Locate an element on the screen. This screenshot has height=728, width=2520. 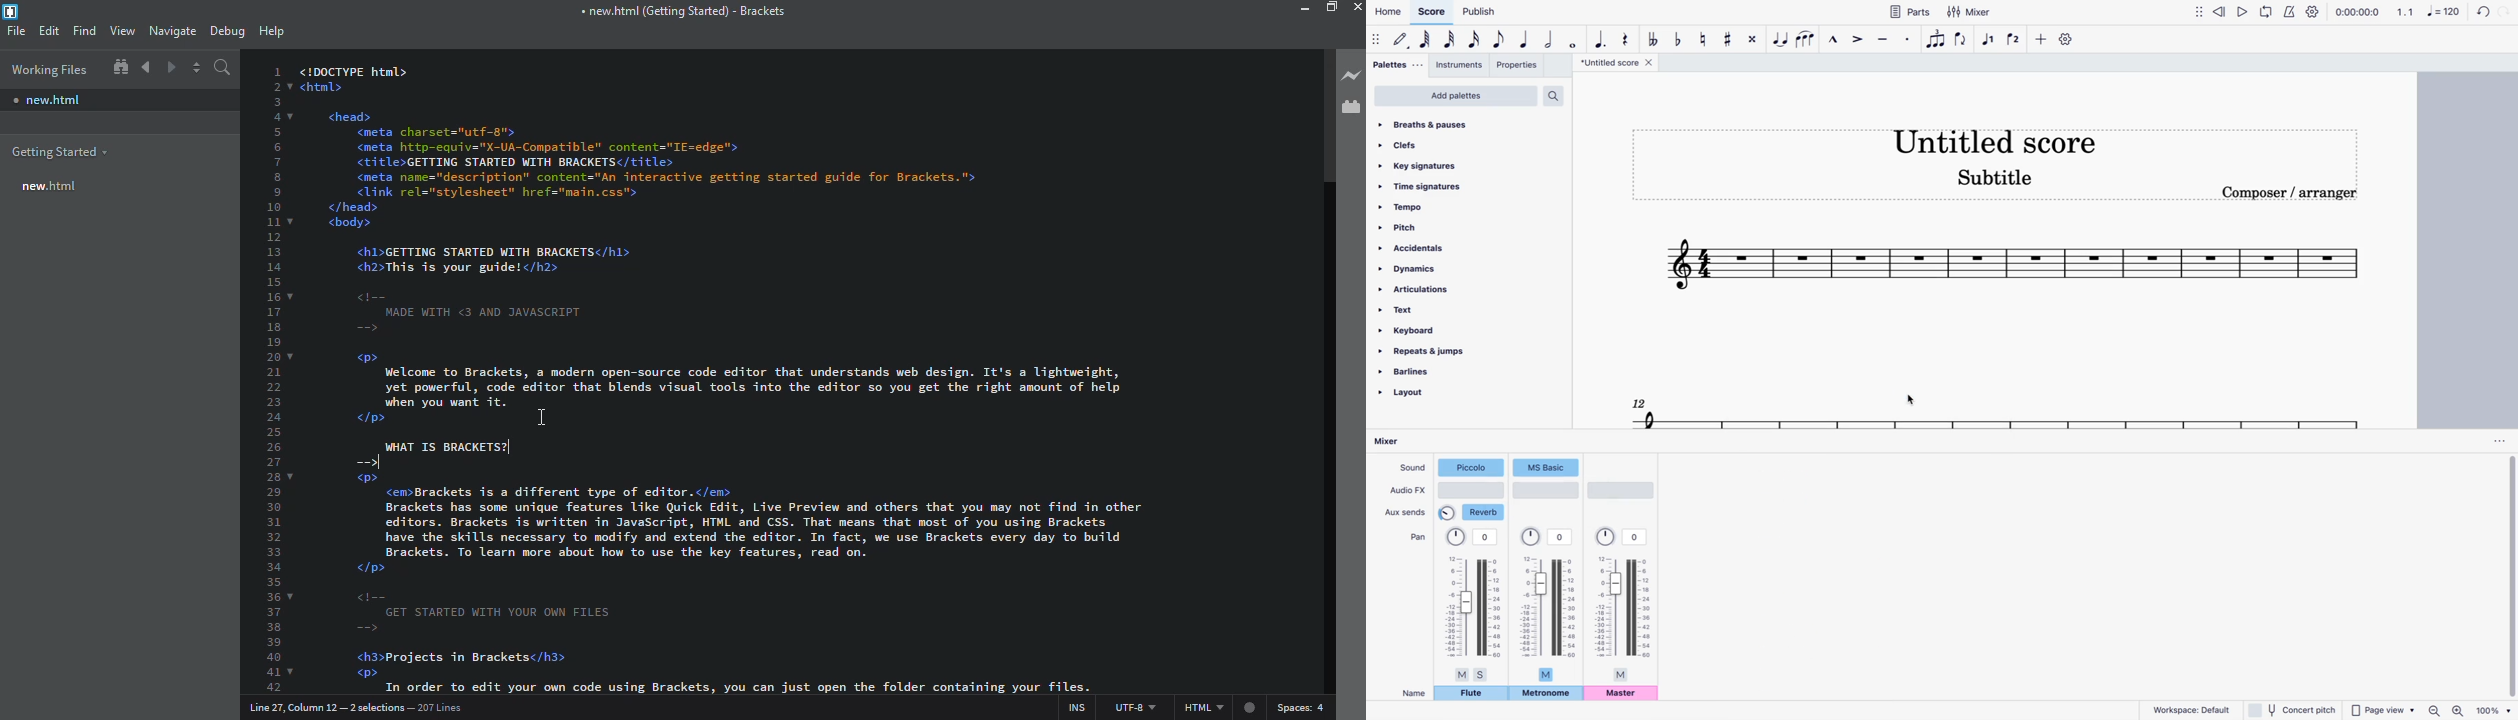
search is located at coordinates (224, 69).